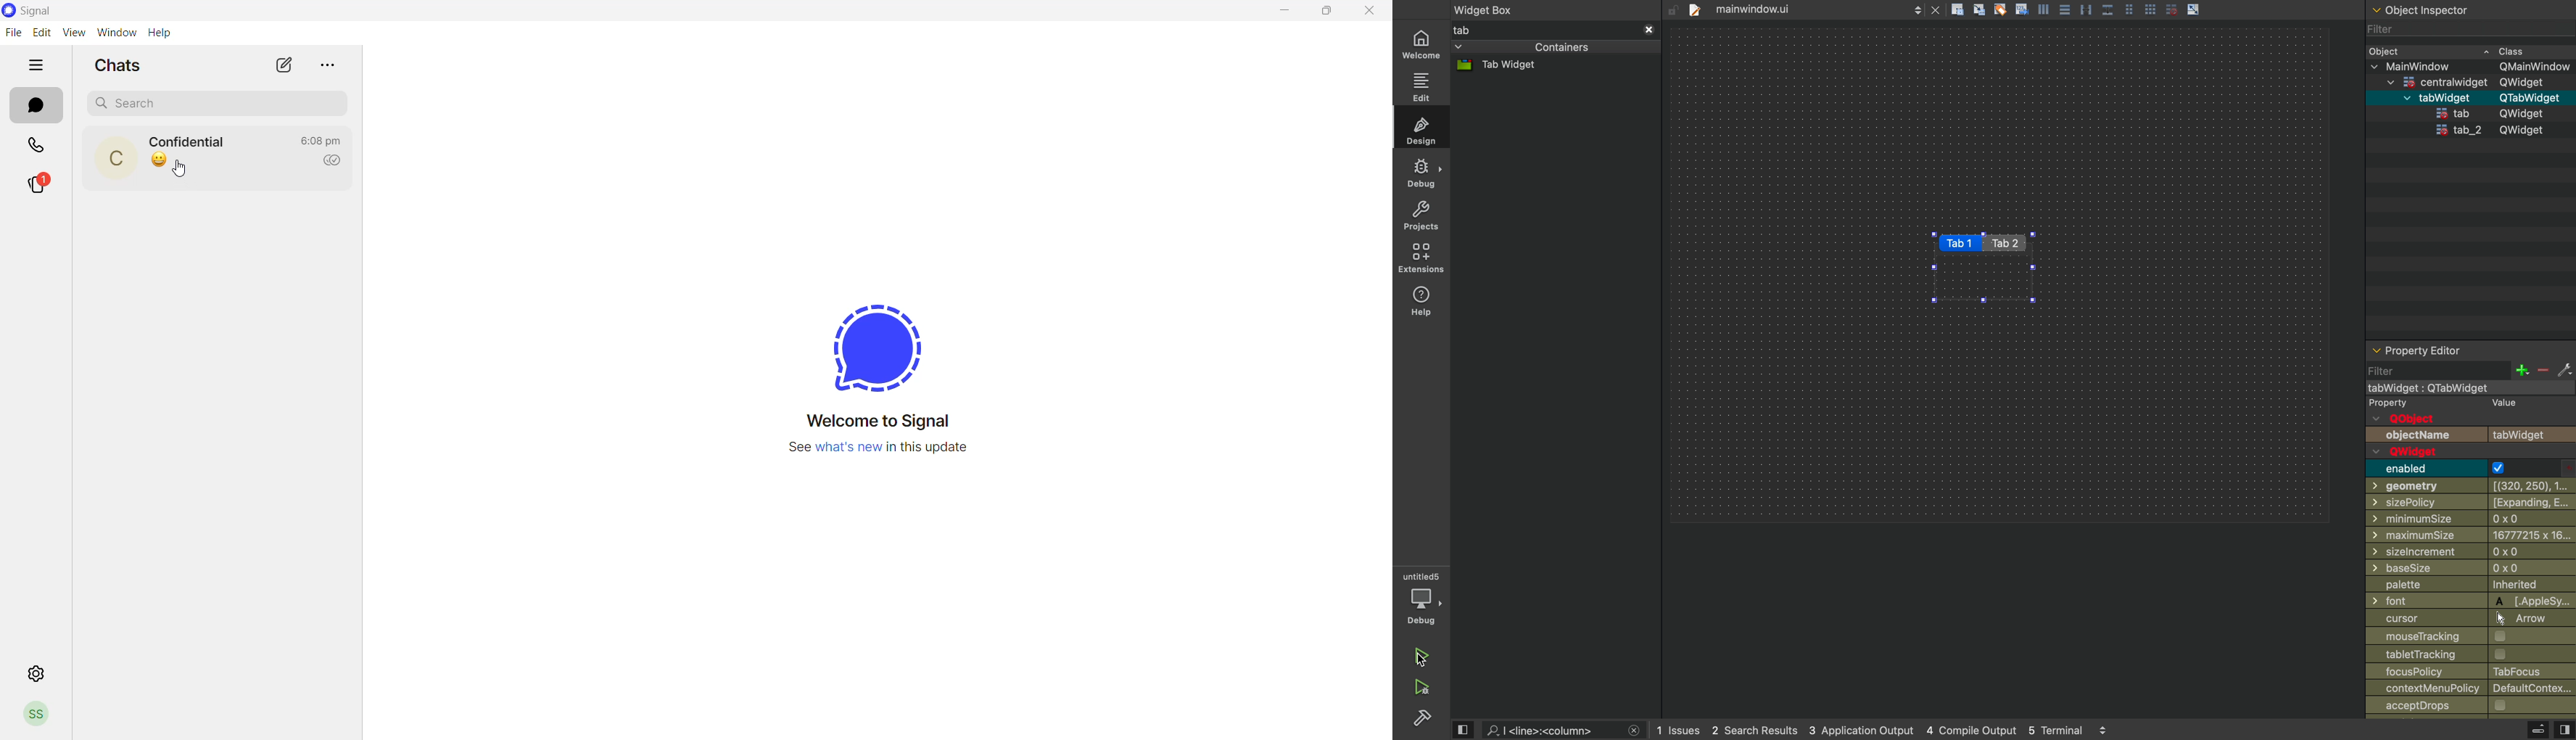 This screenshot has height=756, width=2576. I want to click on align center, so click(2064, 9).